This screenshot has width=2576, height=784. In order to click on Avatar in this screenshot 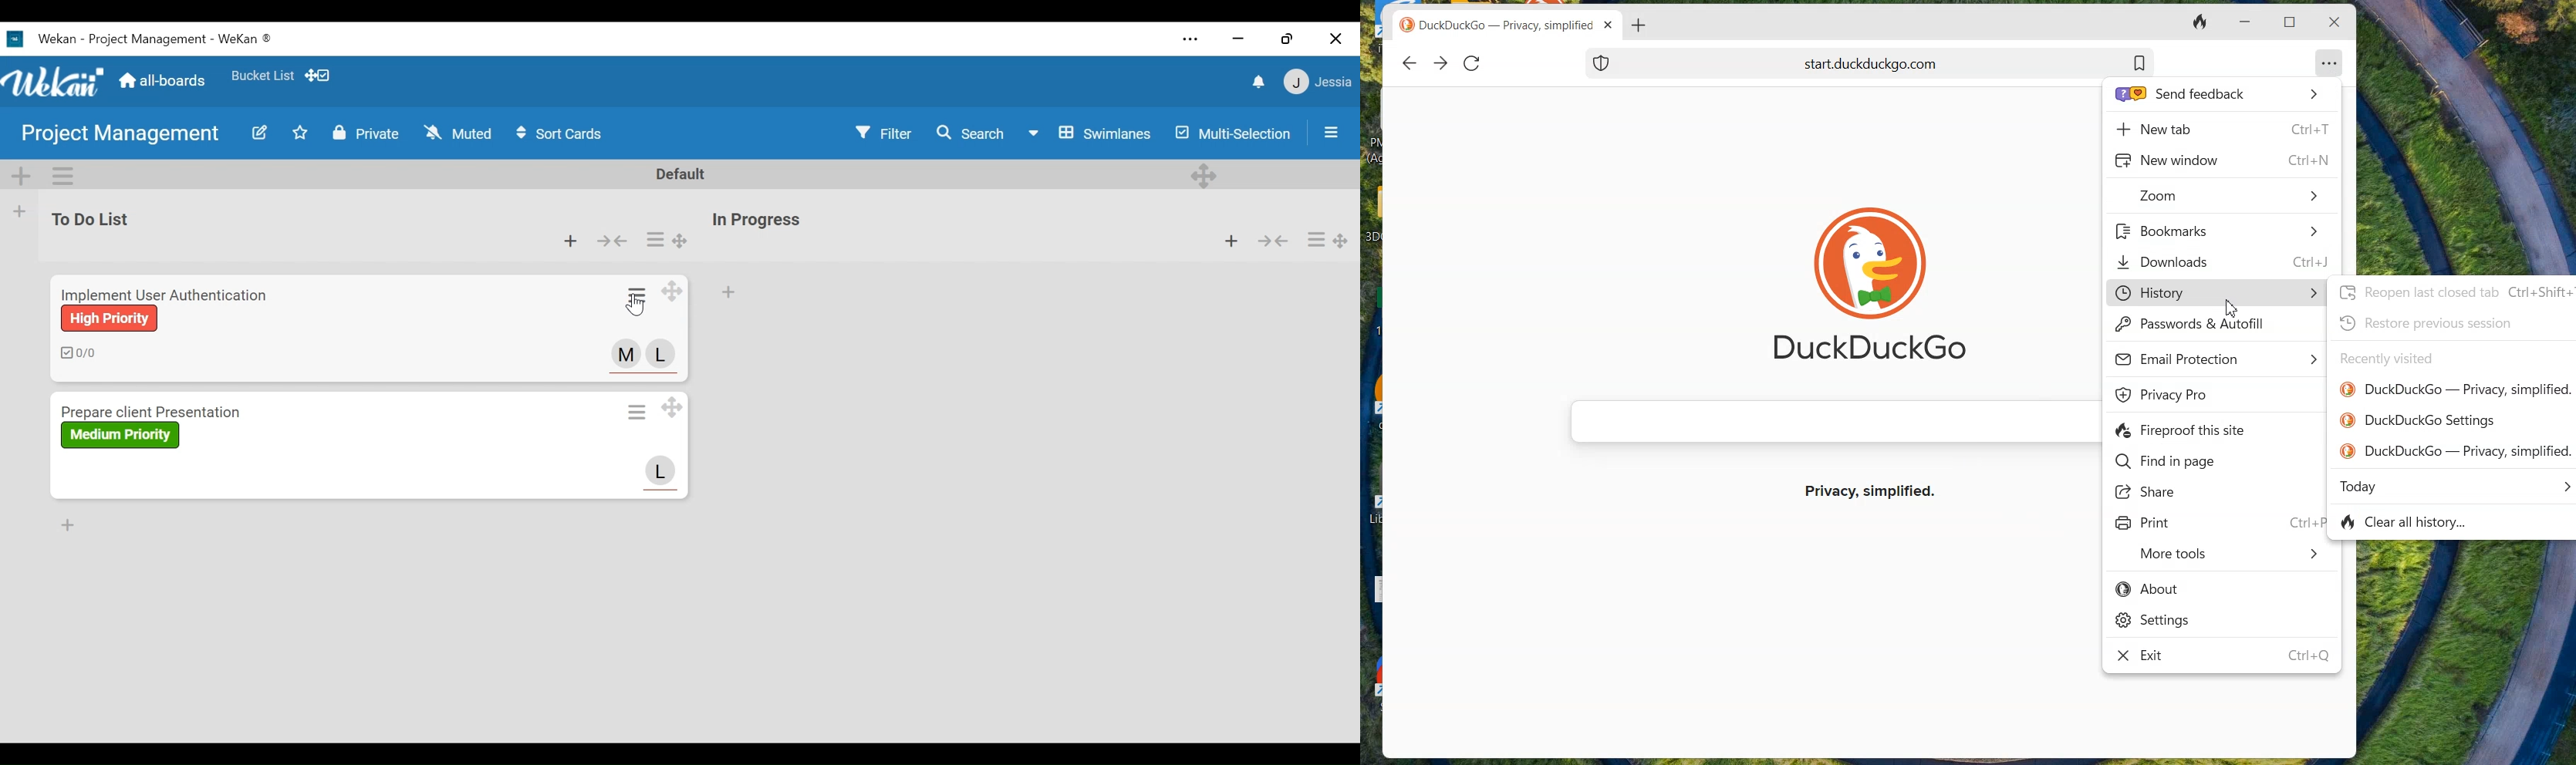, I will do `click(661, 470)`.